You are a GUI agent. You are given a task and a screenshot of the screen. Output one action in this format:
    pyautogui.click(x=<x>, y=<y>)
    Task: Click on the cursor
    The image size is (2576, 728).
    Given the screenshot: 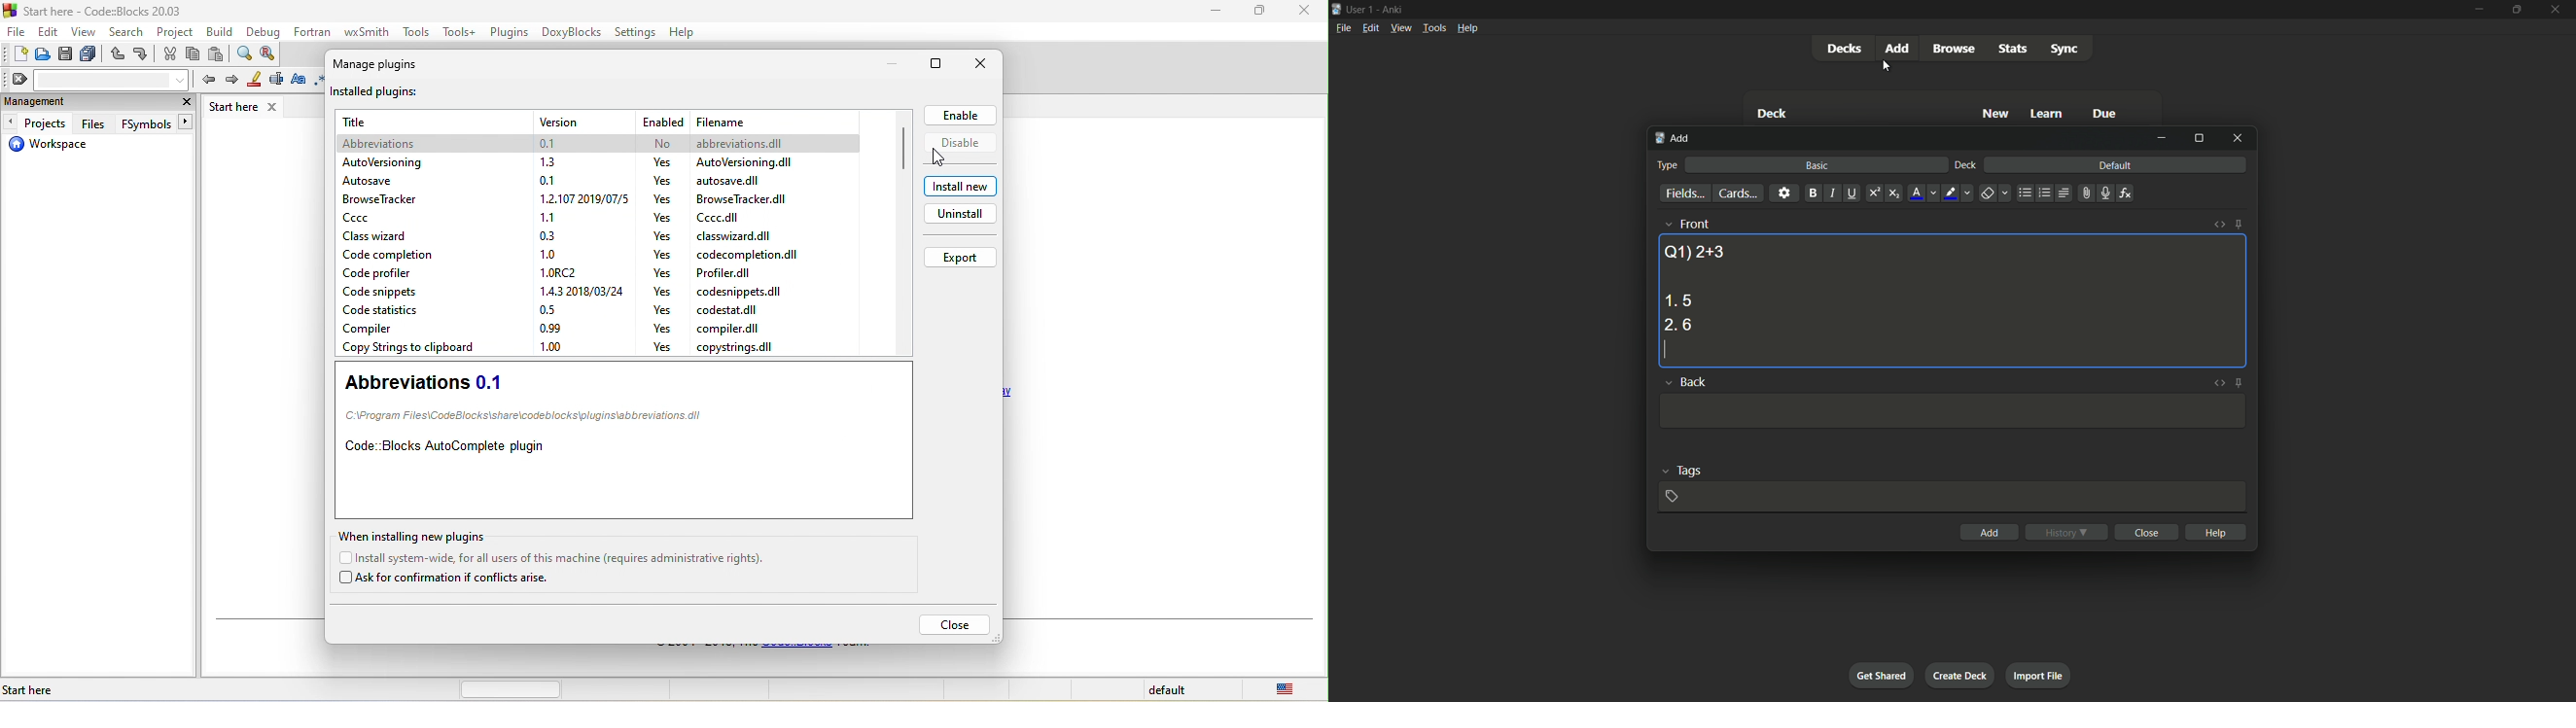 What is the action you would take?
    pyautogui.click(x=1664, y=350)
    